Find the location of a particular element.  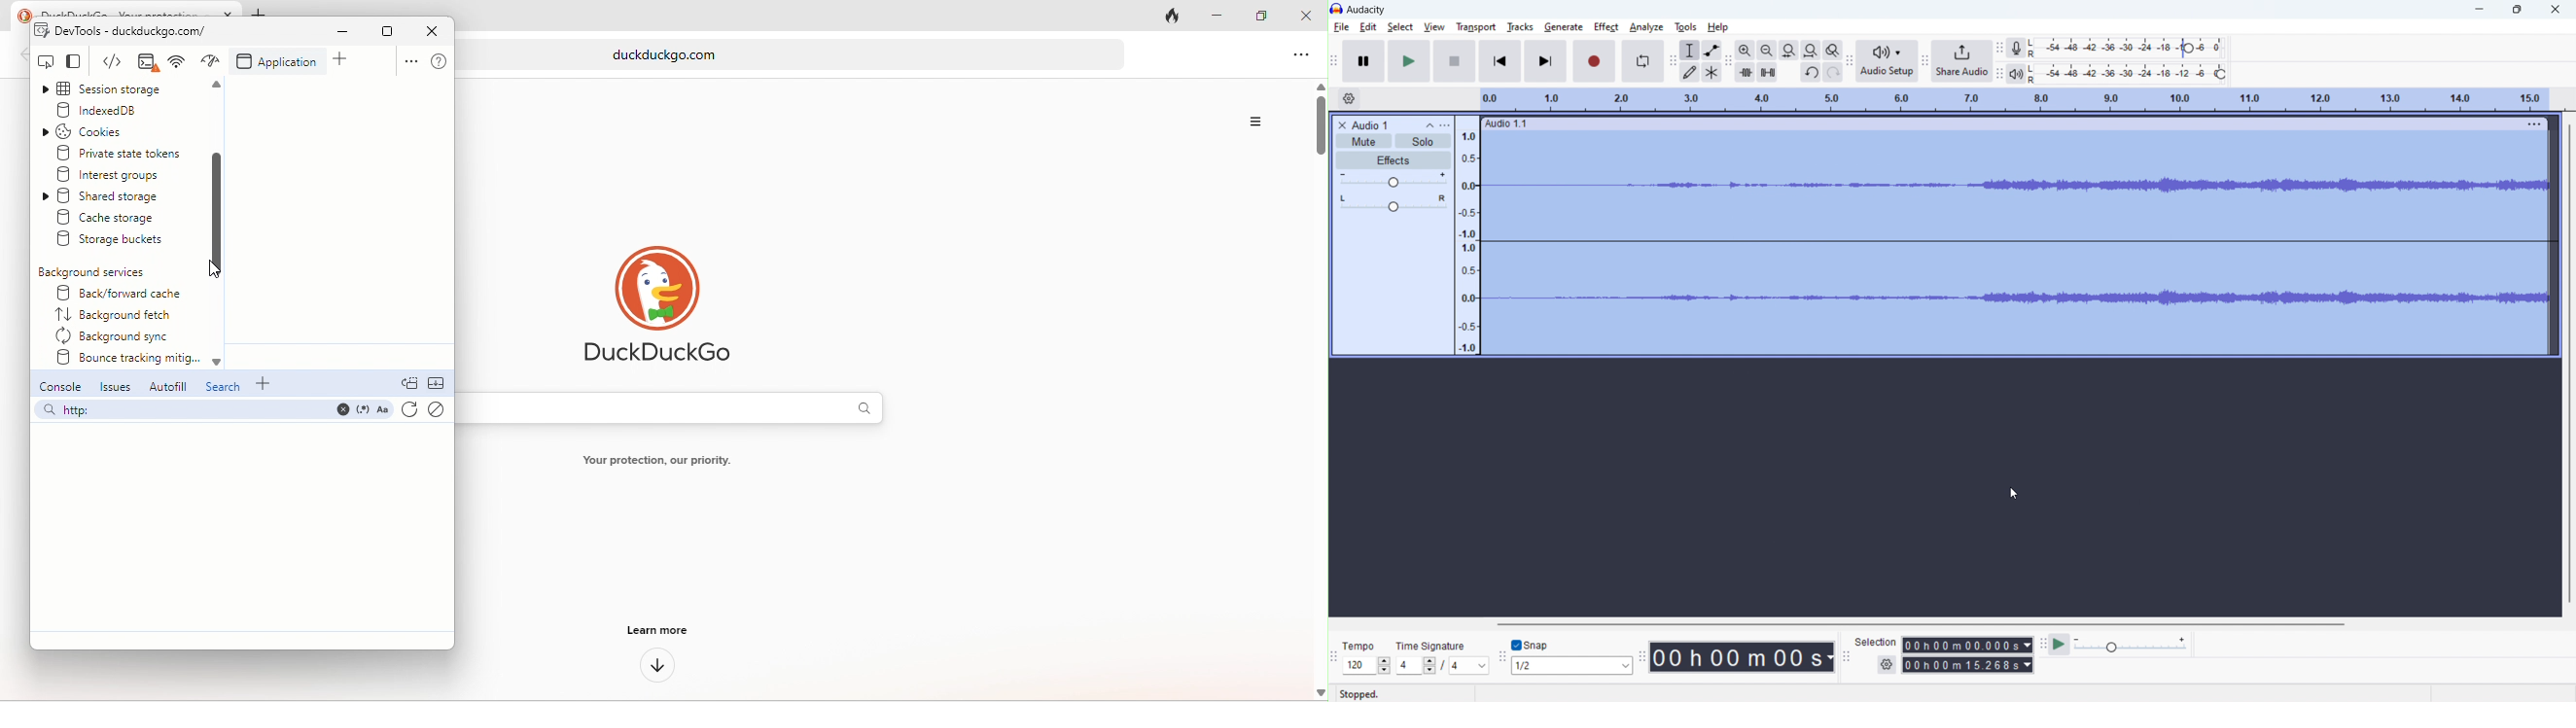

back/forward cache is located at coordinates (114, 293).